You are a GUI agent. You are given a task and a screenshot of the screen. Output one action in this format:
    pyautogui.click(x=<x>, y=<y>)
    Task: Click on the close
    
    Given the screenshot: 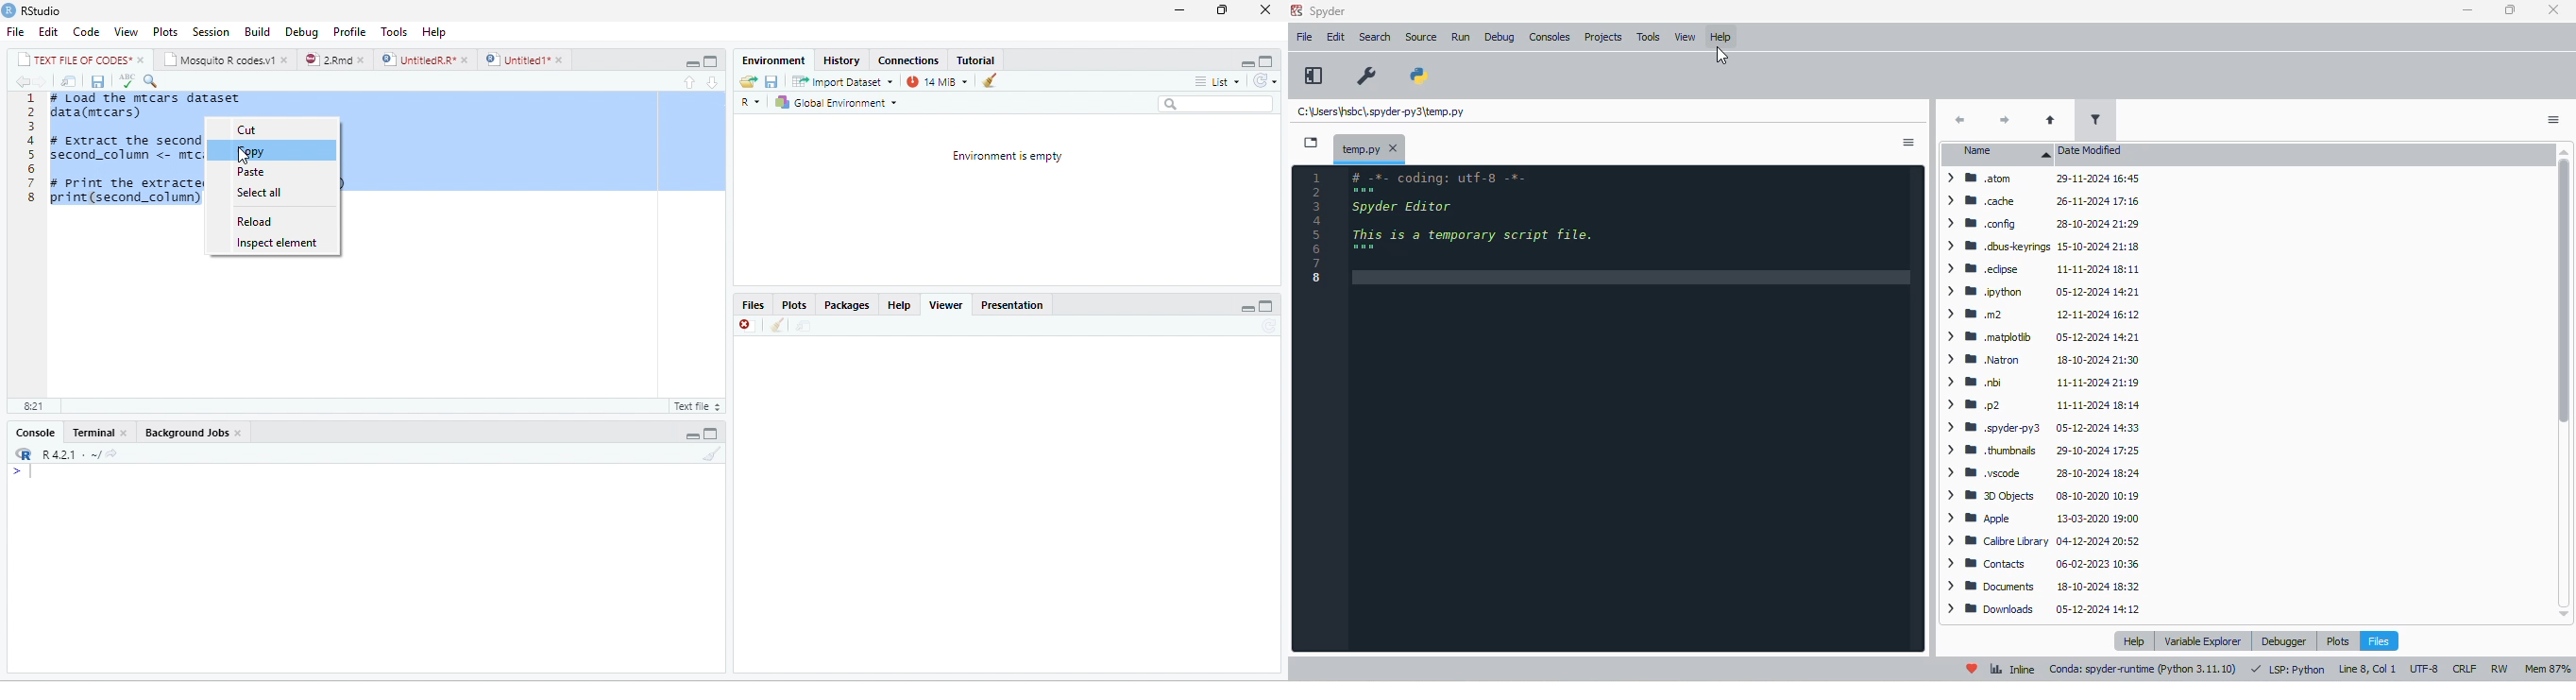 What is the action you would take?
    pyautogui.click(x=562, y=60)
    